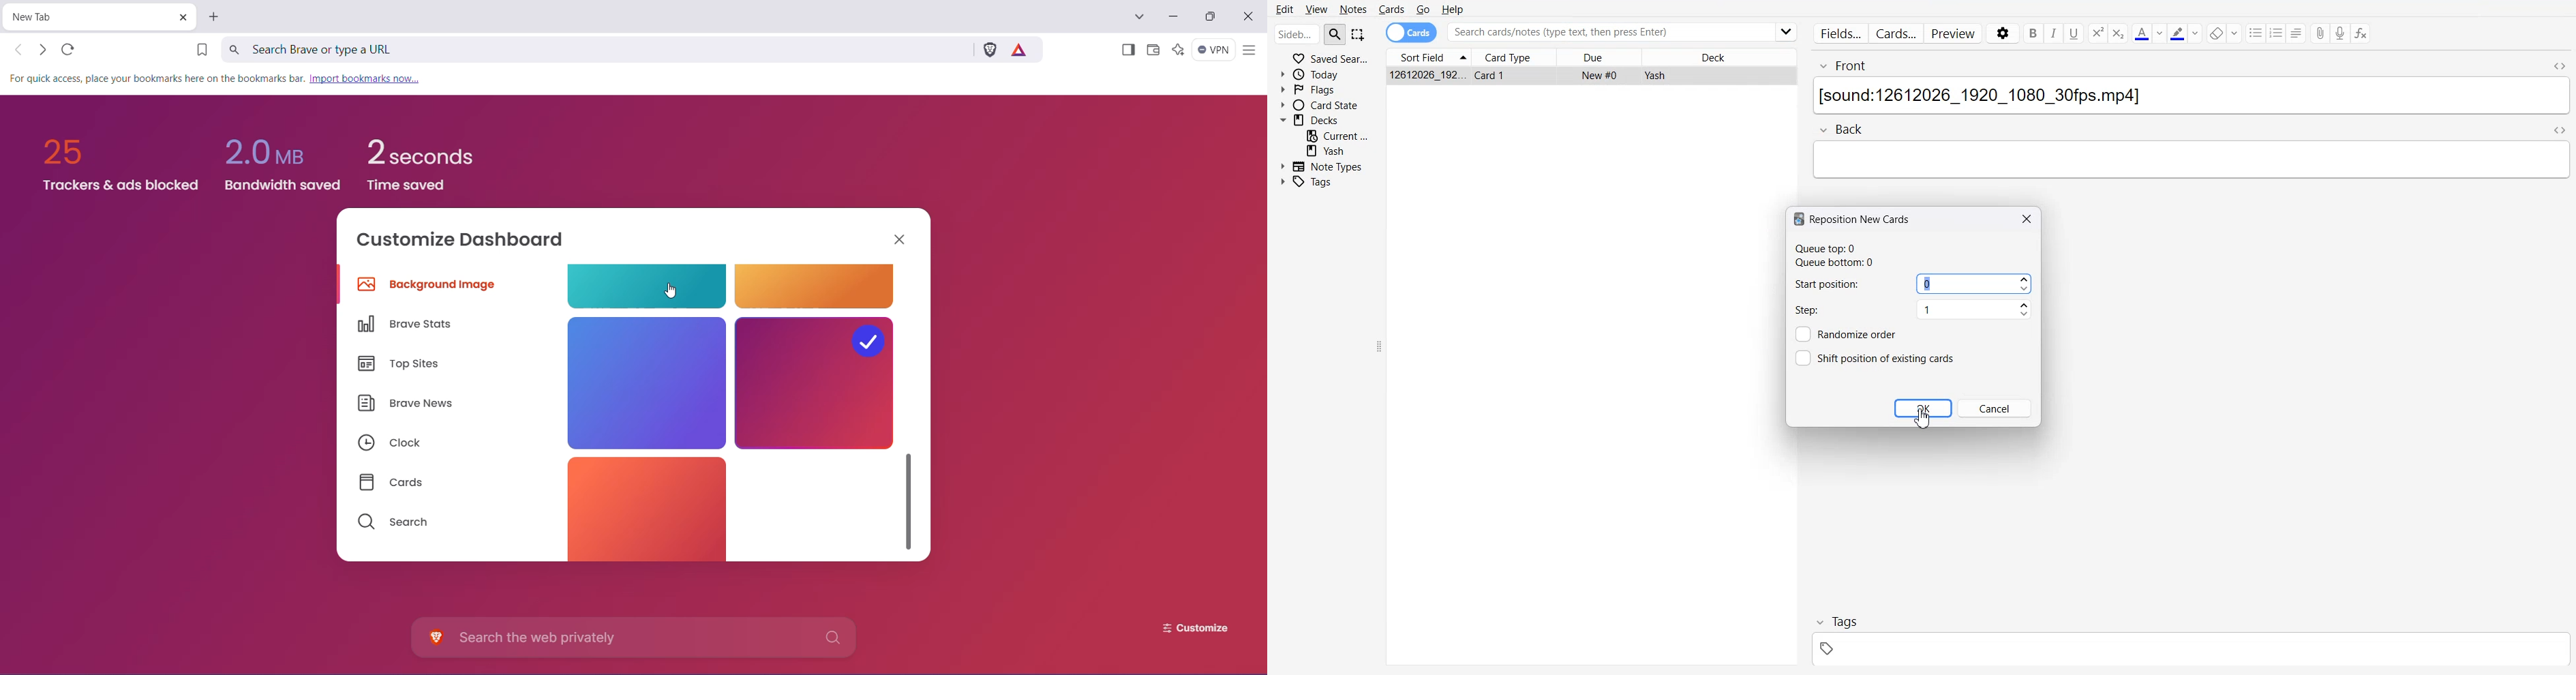  What do you see at coordinates (2224, 33) in the screenshot?
I see `Erase Text` at bounding box center [2224, 33].